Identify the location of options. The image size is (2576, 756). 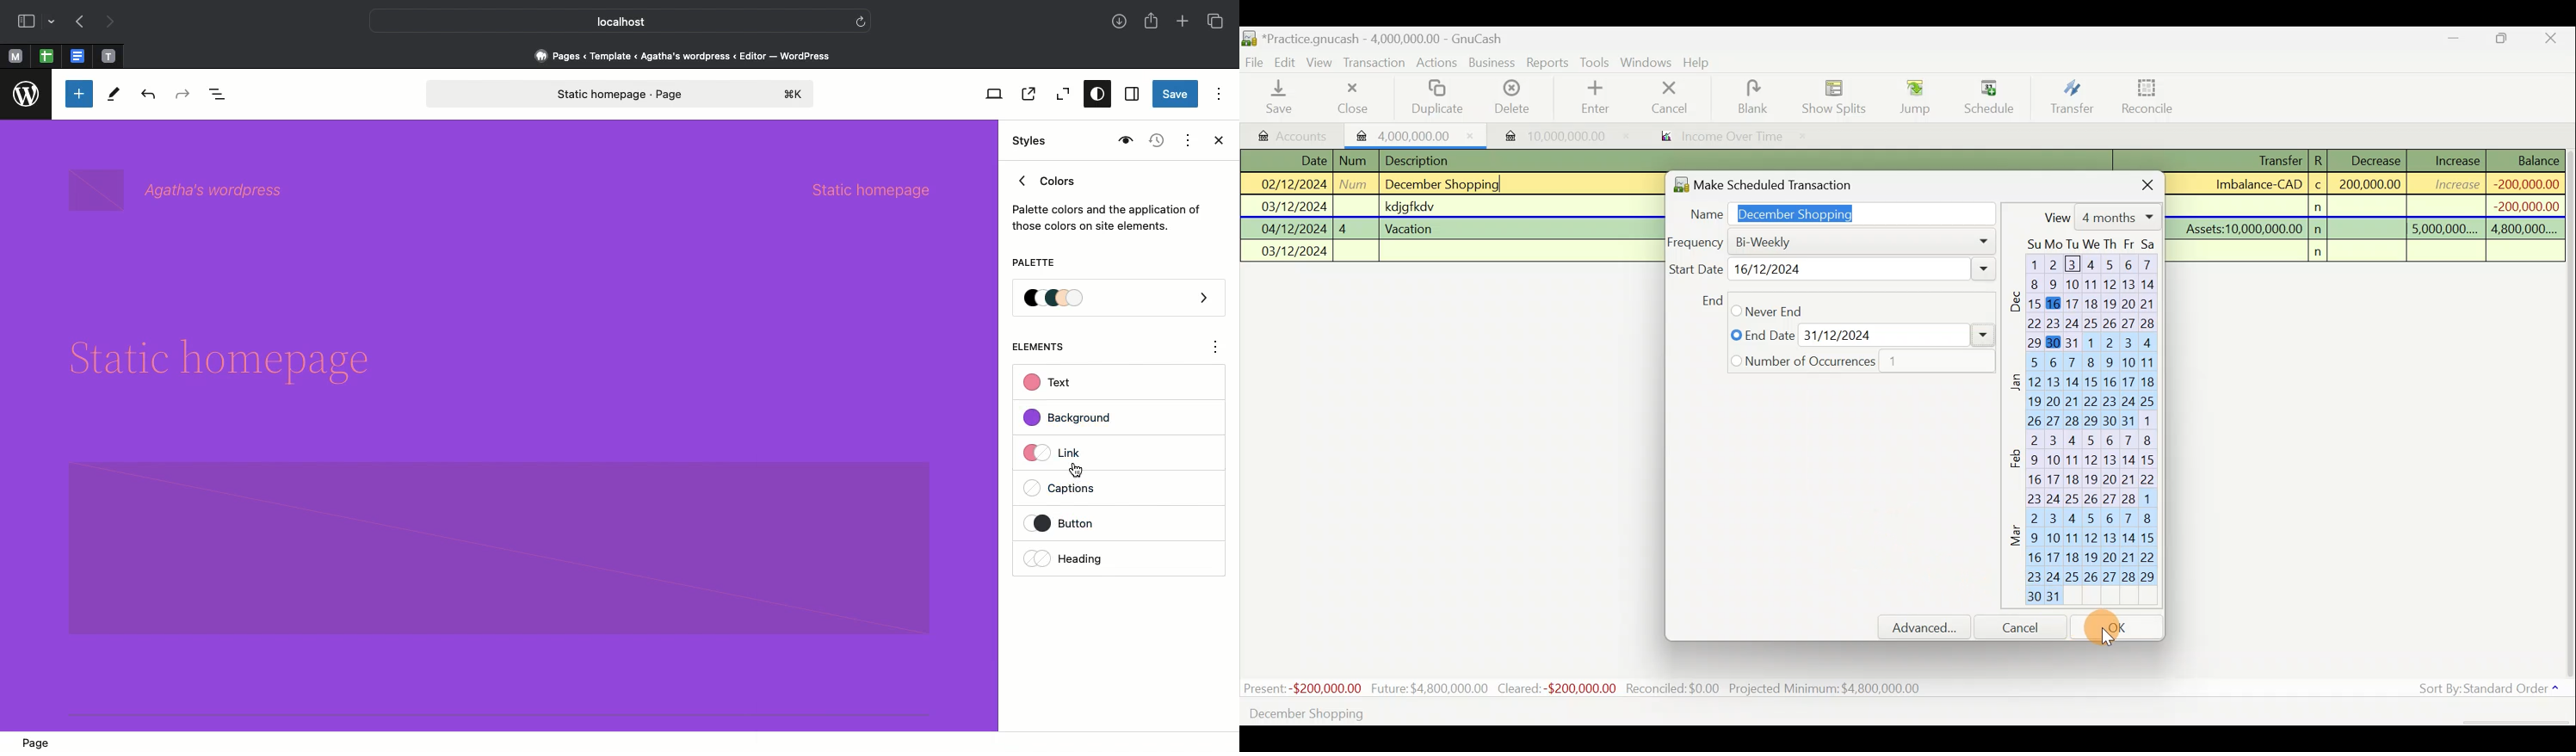
(1216, 349).